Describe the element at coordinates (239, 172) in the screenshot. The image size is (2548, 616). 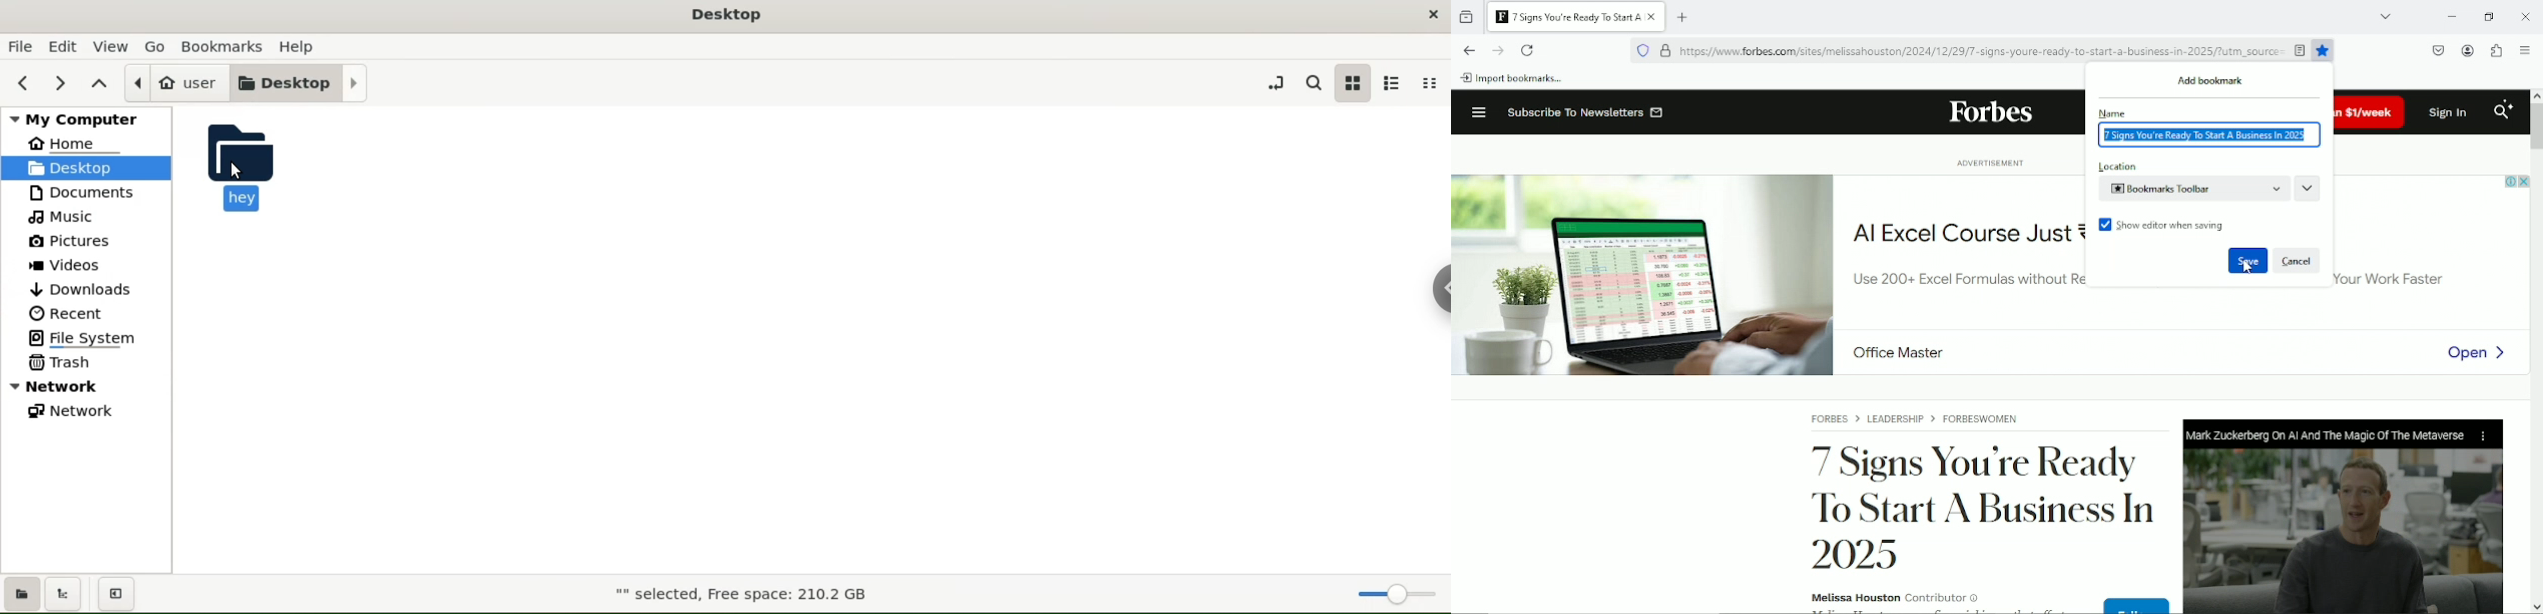
I see `cursor` at that location.